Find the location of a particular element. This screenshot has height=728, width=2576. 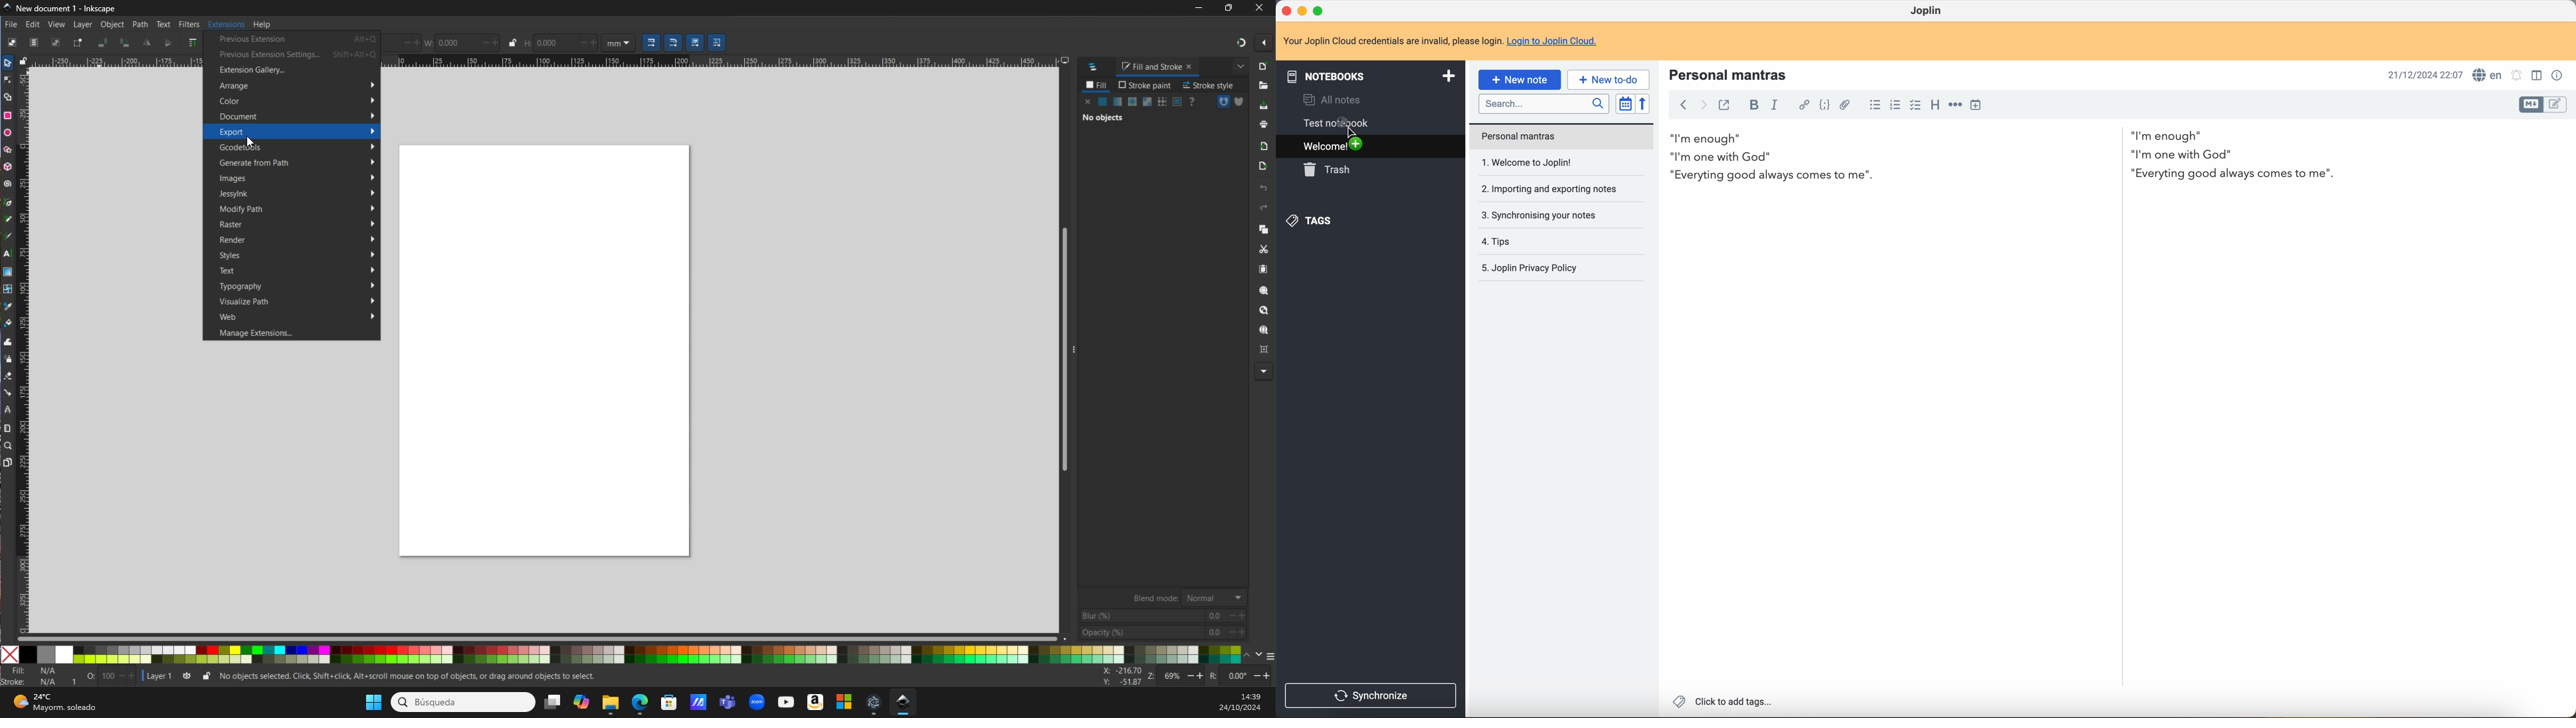

 is located at coordinates (57, 25).